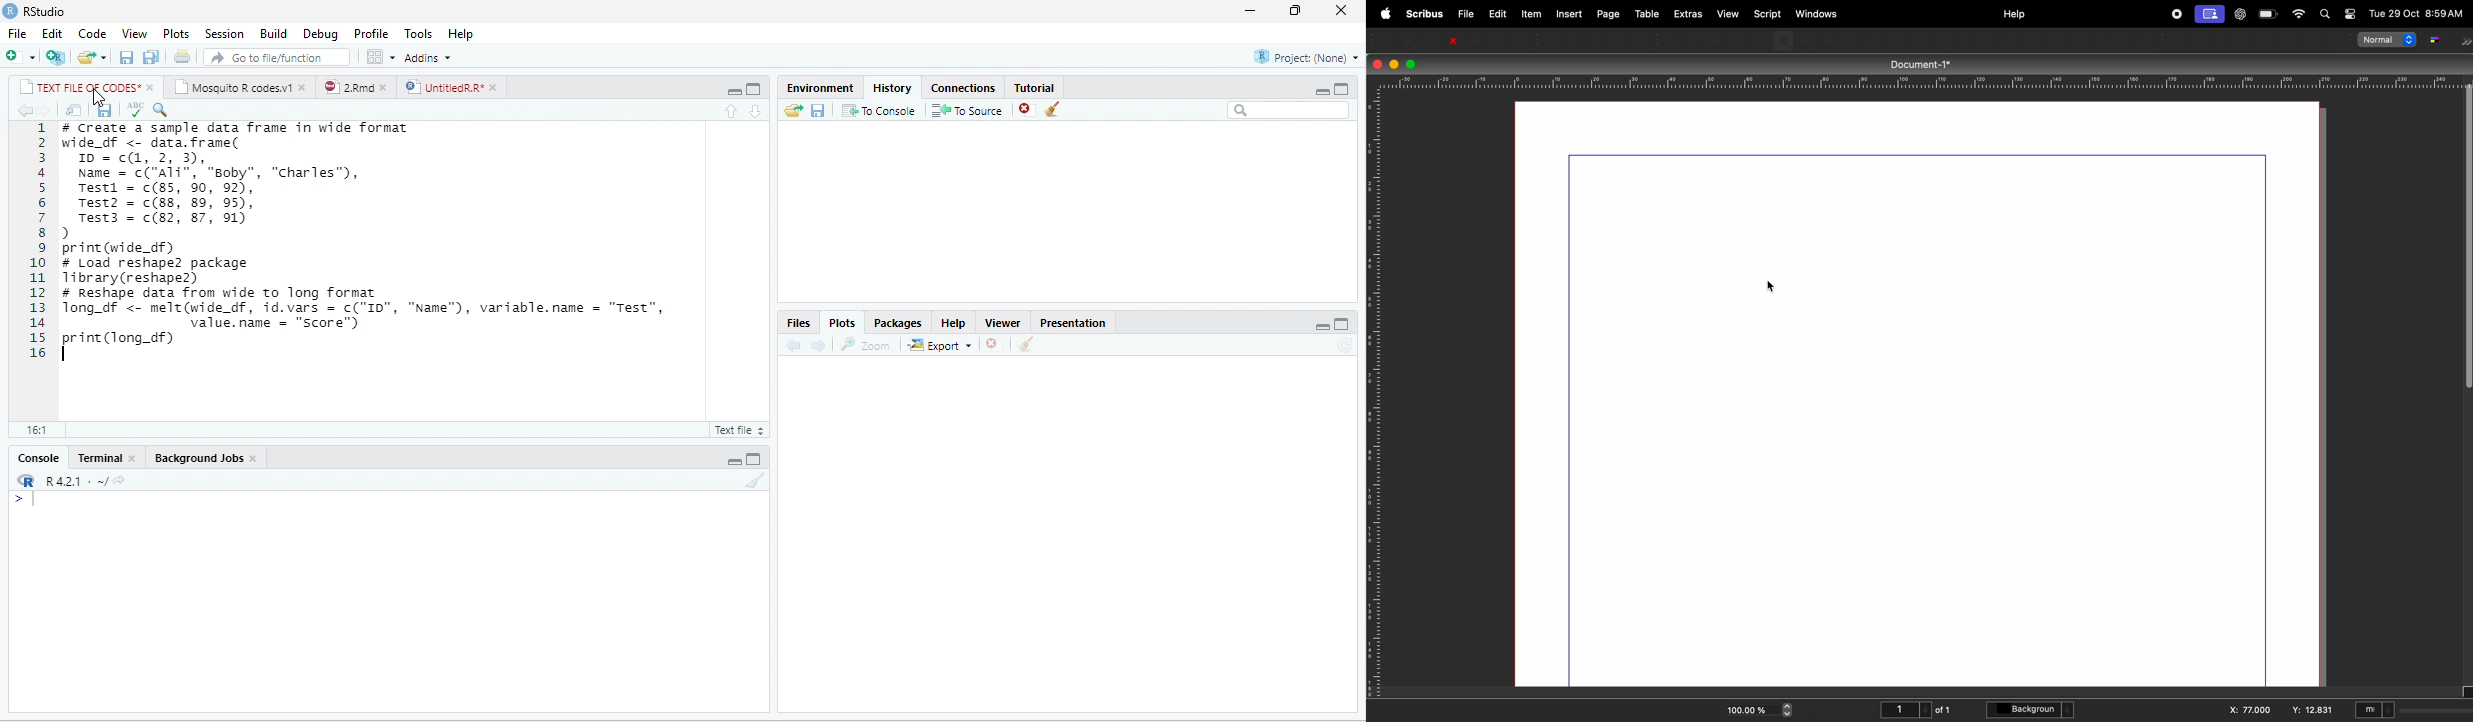 The image size is (2492, 728). What do you see at coordinates (1689, 14) in the screenshot?
I see `extras` at bounding box center [1689, 14].